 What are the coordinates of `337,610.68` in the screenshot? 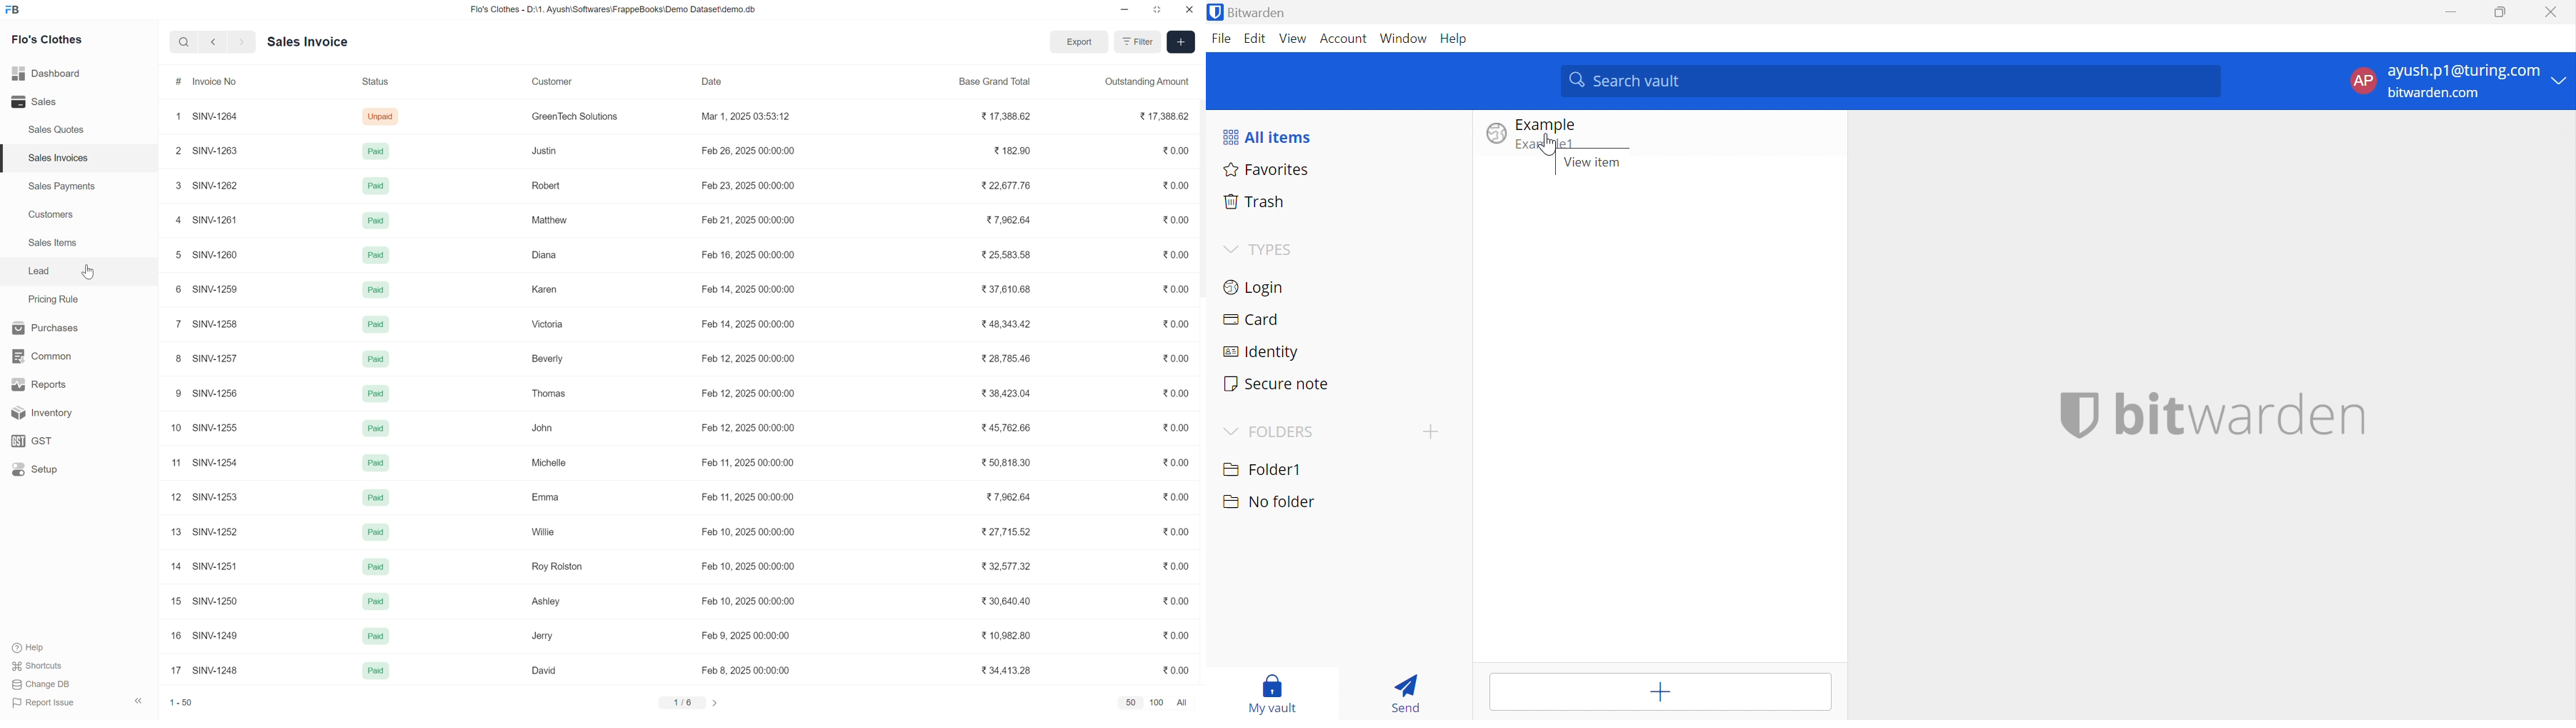 It's located at (1005, 291).